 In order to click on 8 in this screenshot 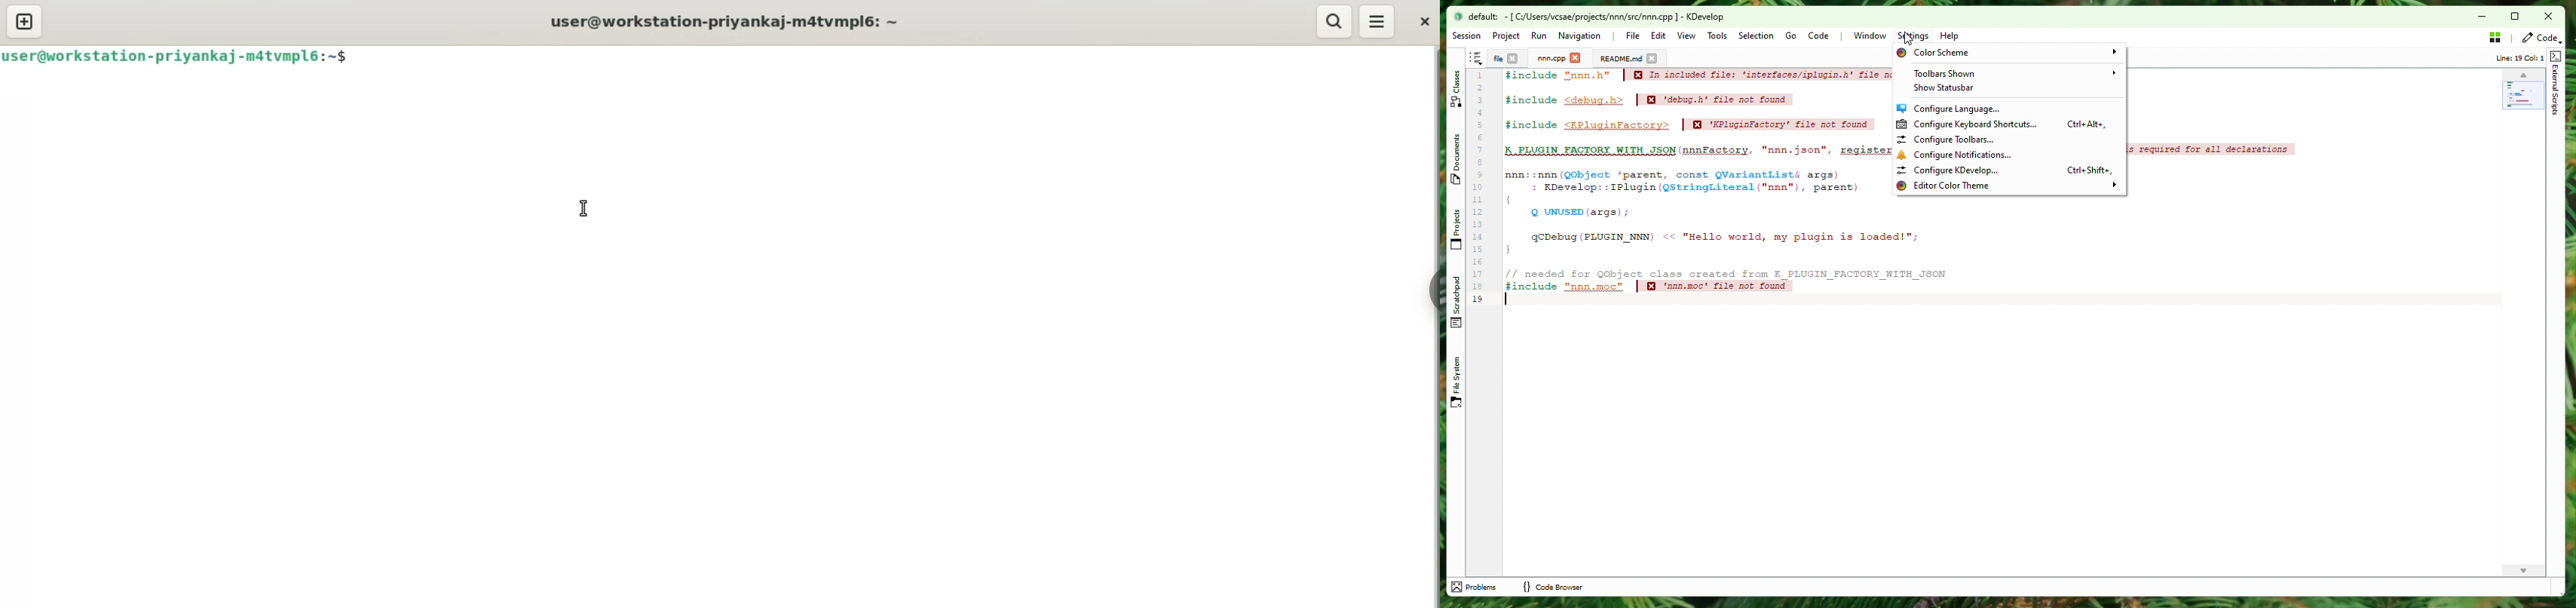, I will do `click(1479, 162)`.